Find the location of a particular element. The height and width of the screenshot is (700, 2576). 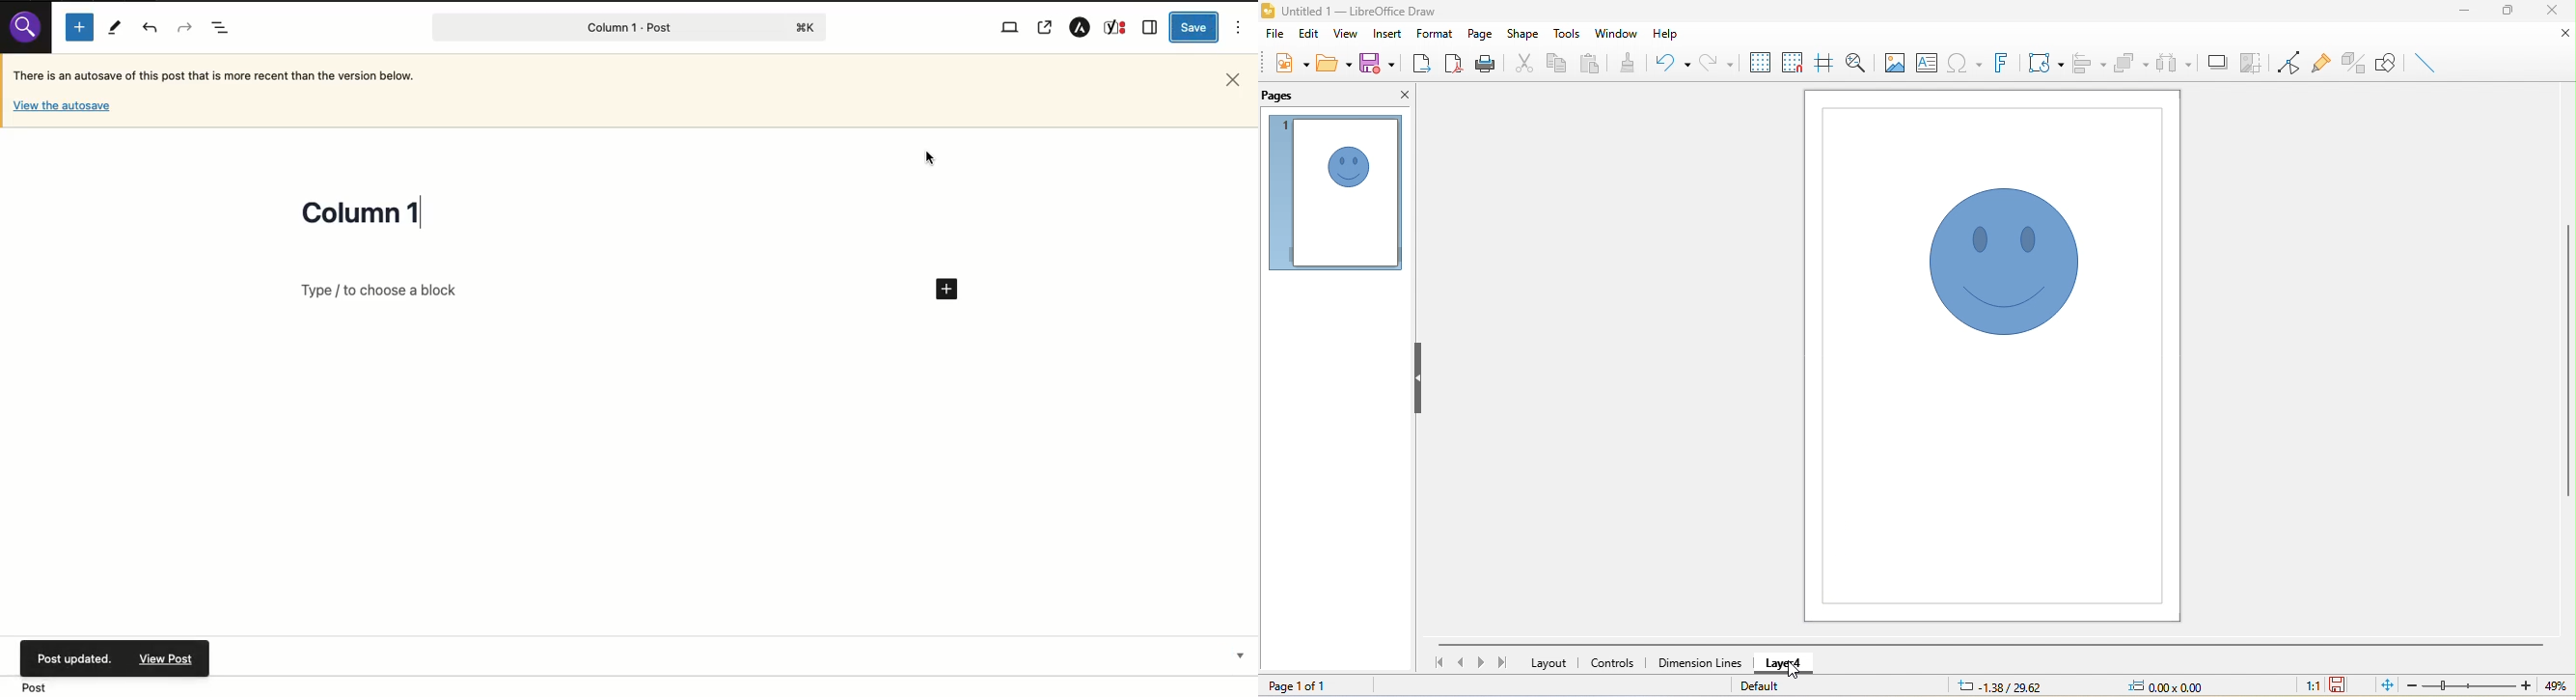

image is located at coordinates (1894, 62).